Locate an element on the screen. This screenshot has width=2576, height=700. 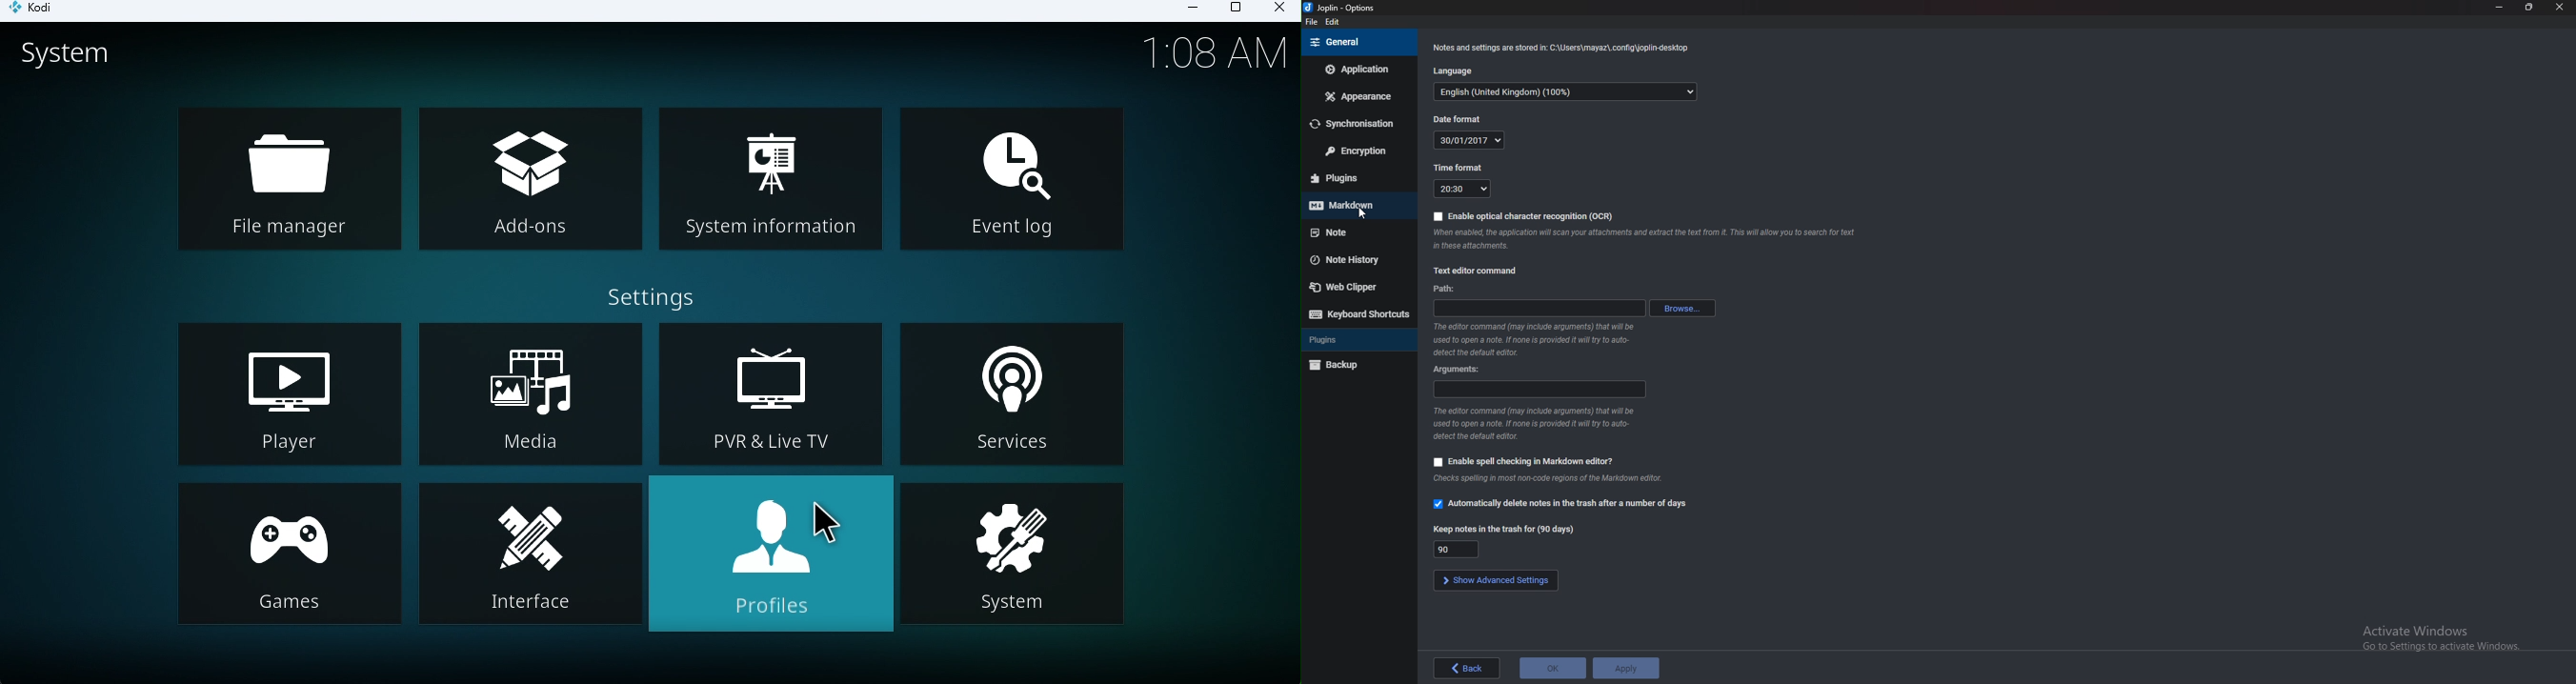
General is located at coordinates (1356, 43).